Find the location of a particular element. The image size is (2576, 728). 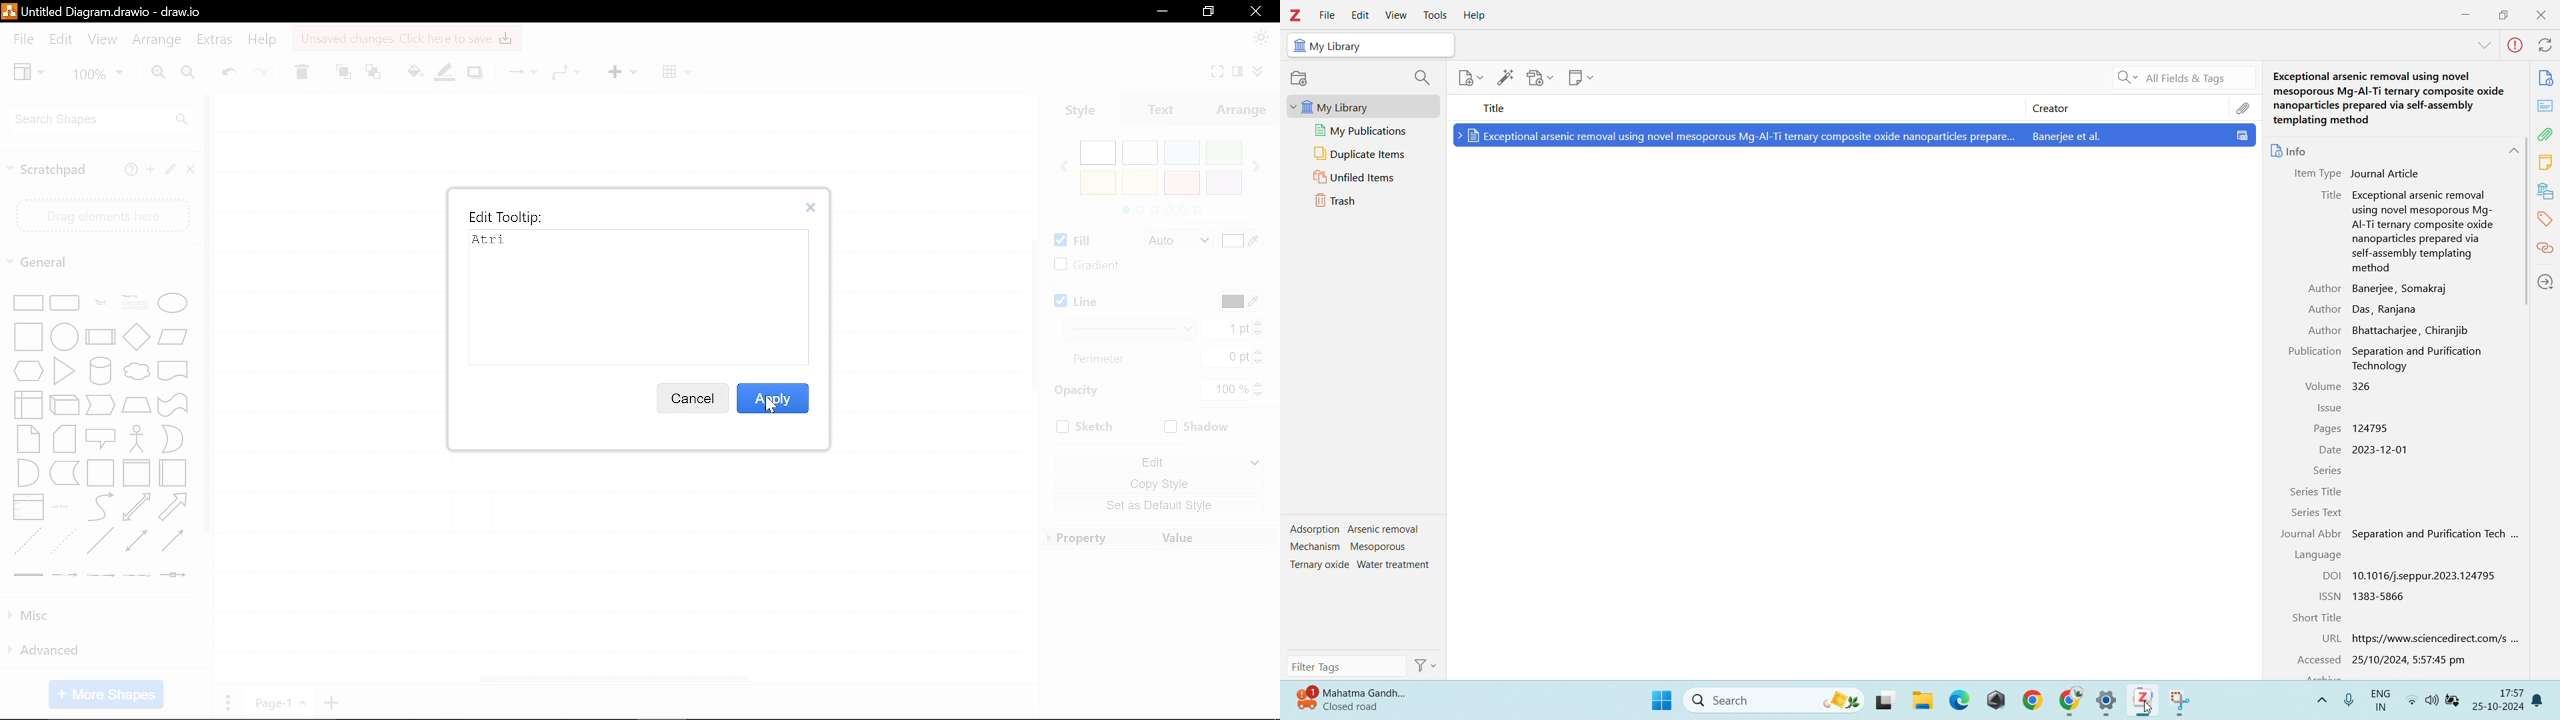

unfiled items is located at coordinates (1363, 177).